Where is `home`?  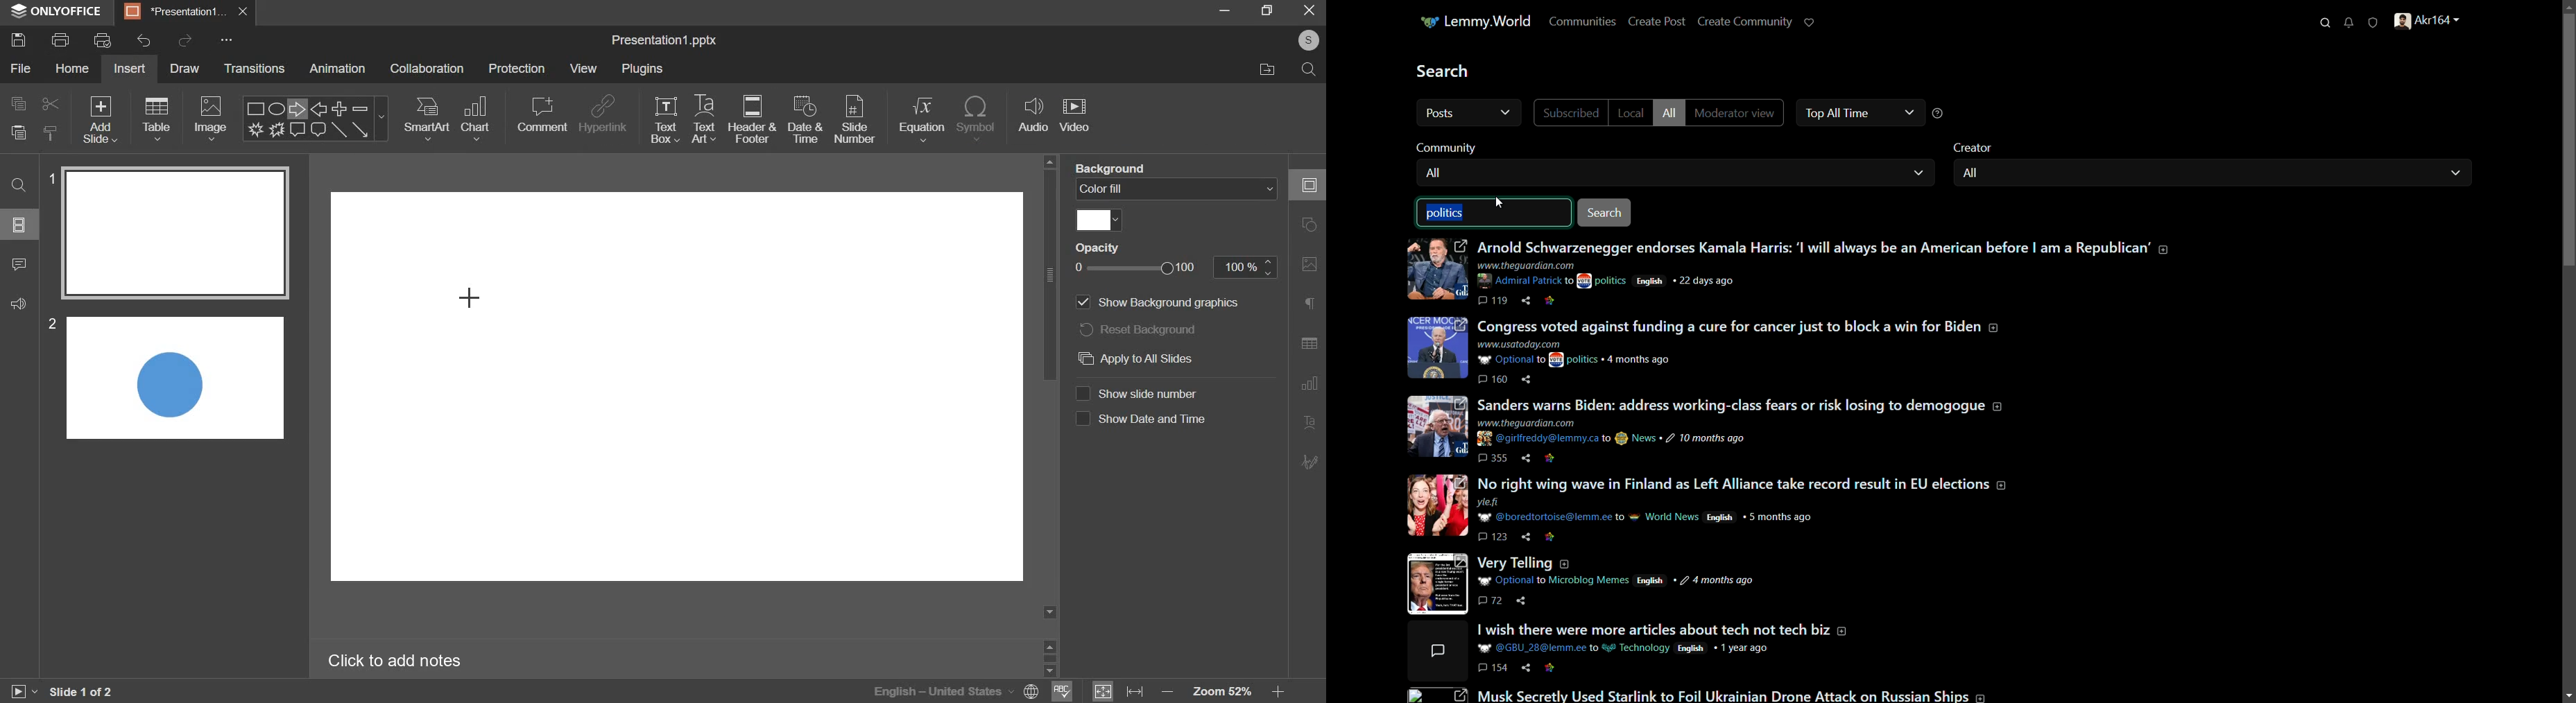 home is located at coordinates (75, 69).